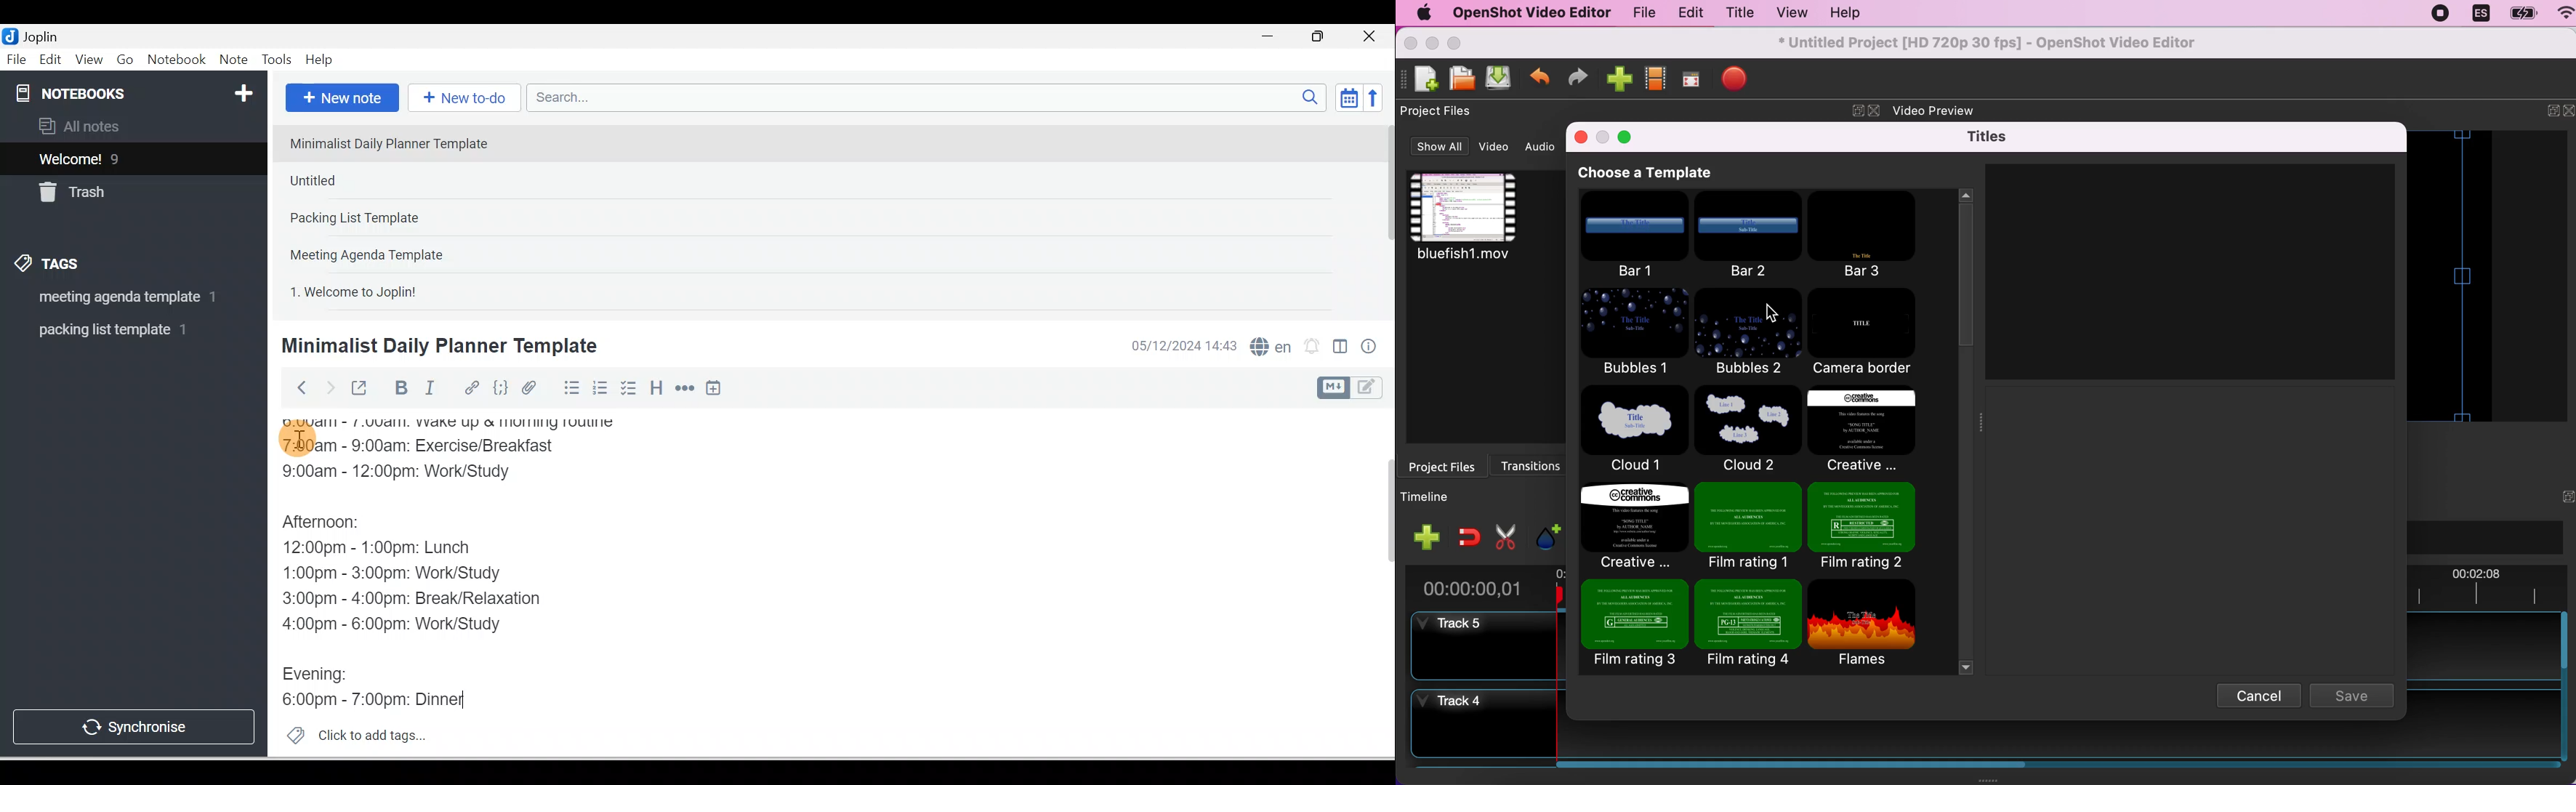  I want to click on Set alarm, so click(1310, 347).